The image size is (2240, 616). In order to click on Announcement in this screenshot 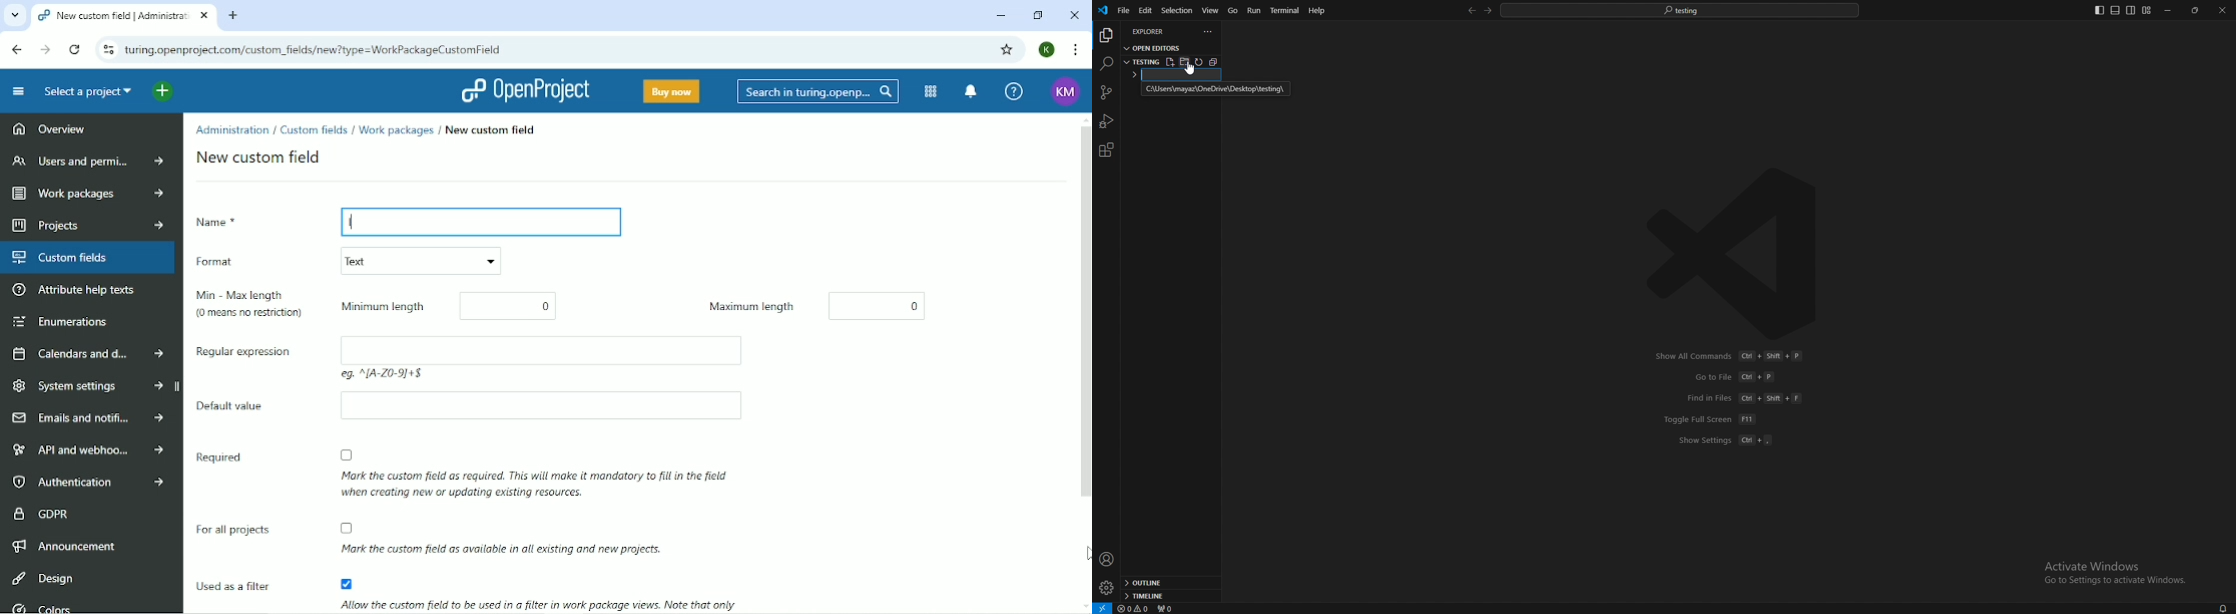, I will do `click(66, 545)`.